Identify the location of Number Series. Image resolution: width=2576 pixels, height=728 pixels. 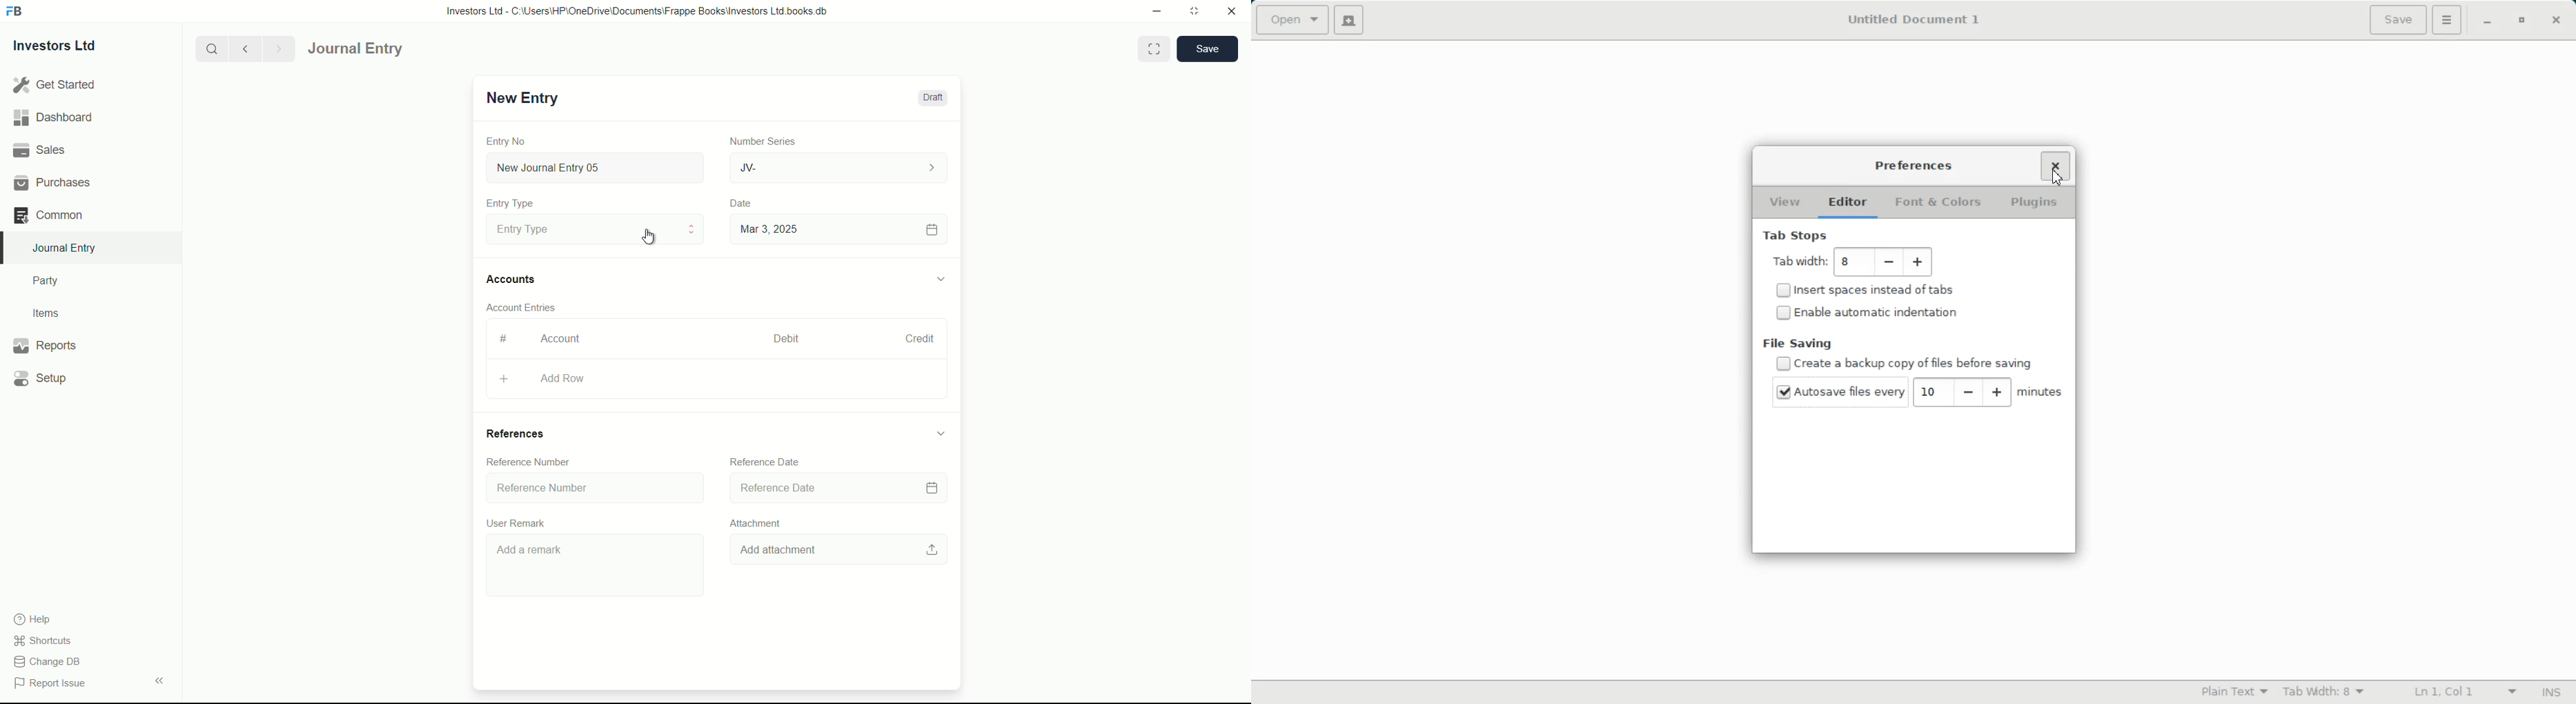
(757, 140).